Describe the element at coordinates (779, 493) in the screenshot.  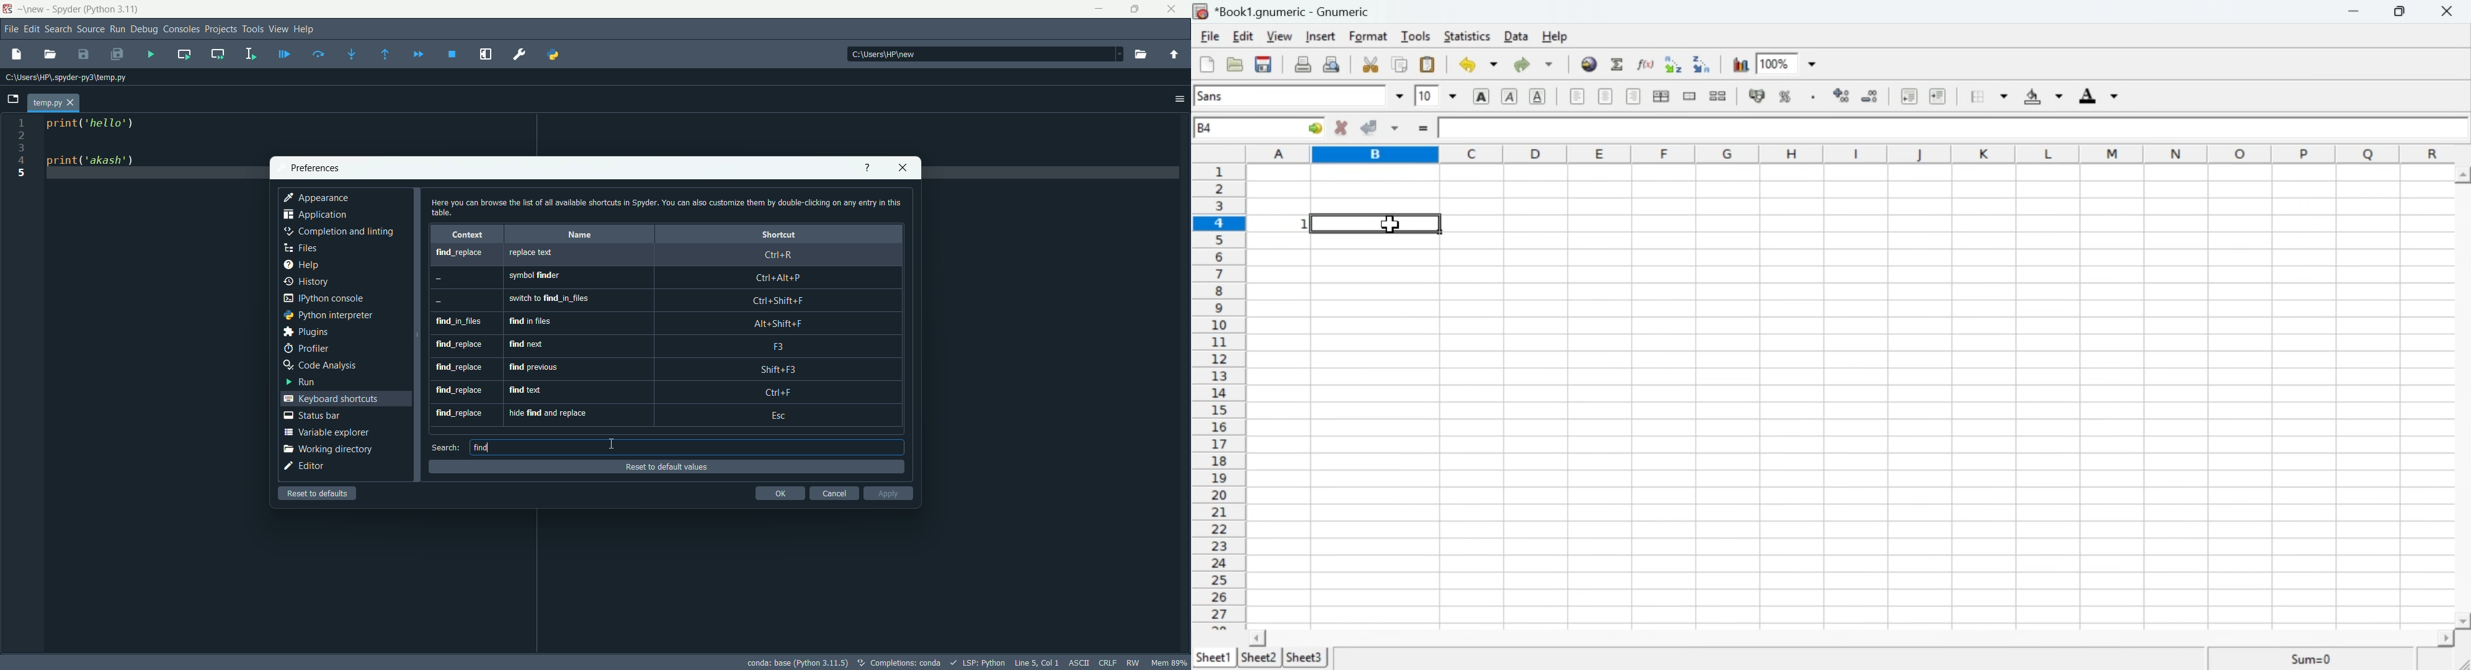
I see `ok` at that location.